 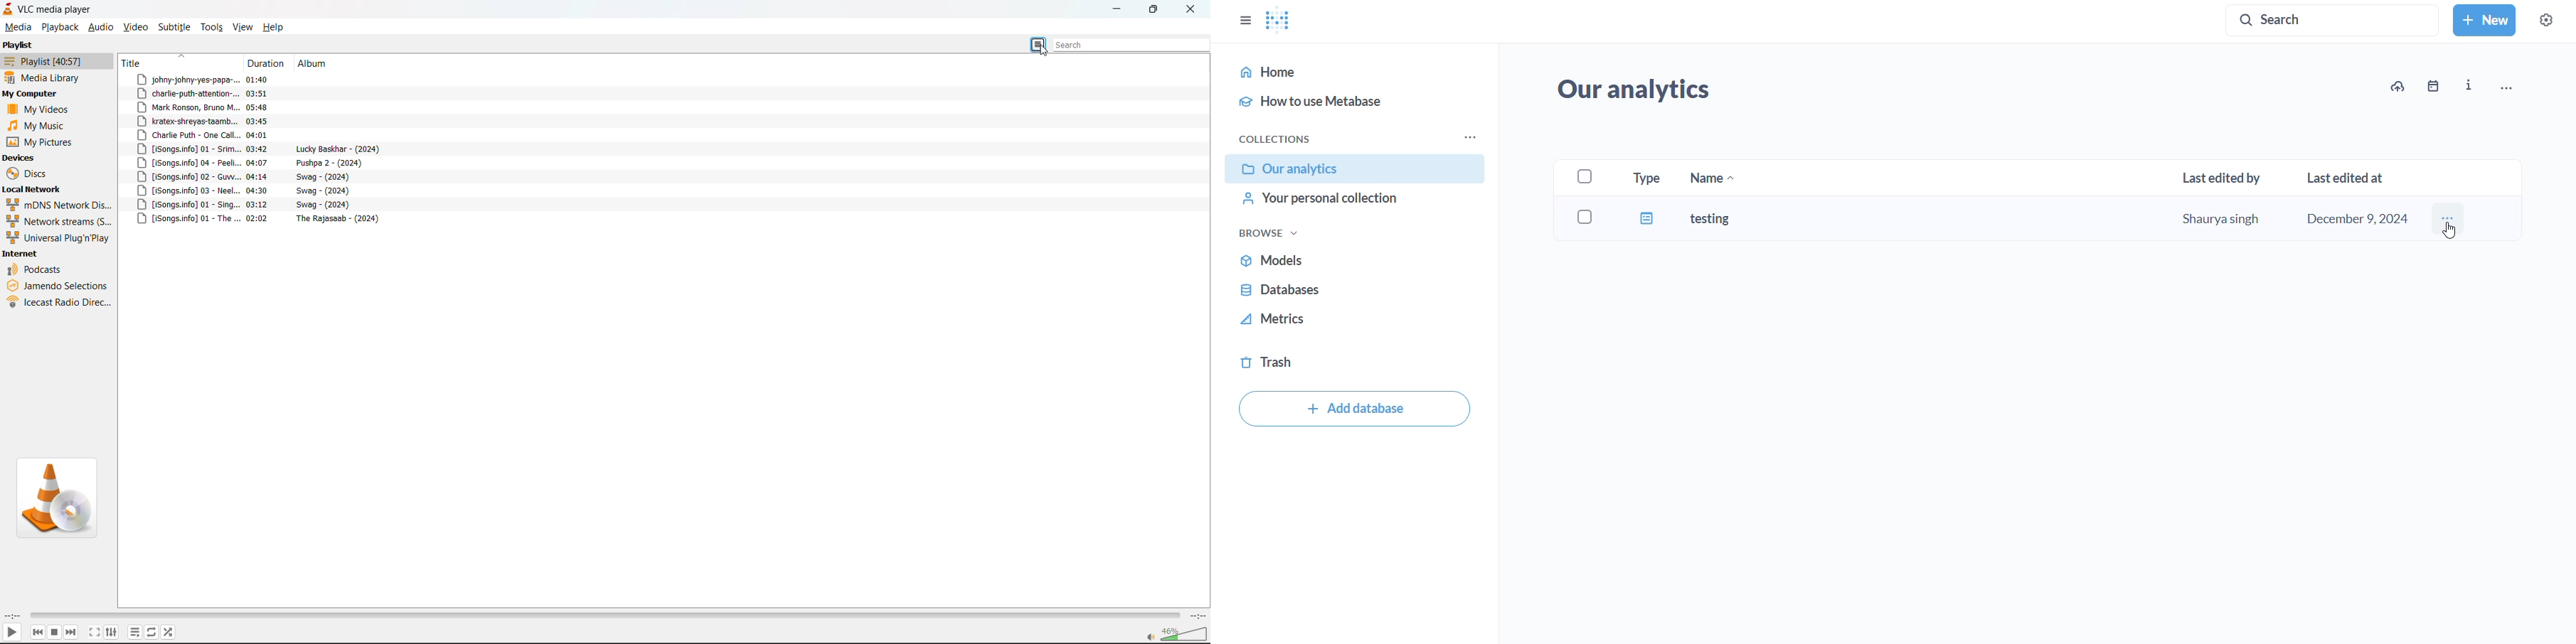 What do you see at coordinates (110, 632) in the screenshot?
I see `settings` at bounding box center [110, 632].